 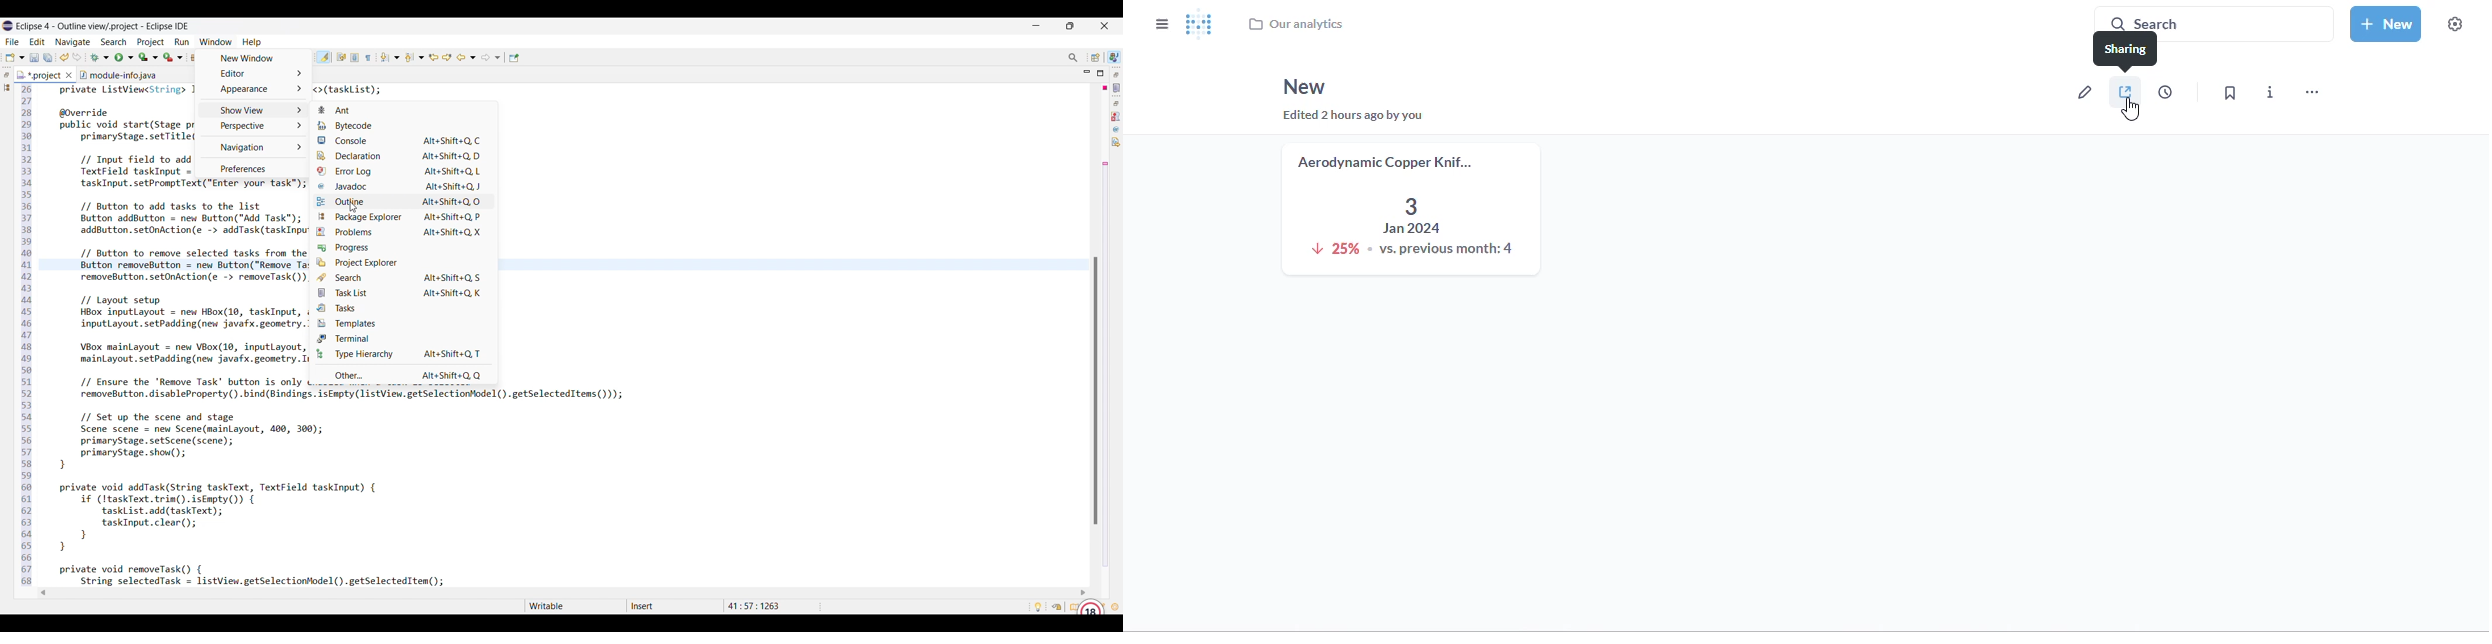 I want to click on Javadoc, so click(x=403, y=187).